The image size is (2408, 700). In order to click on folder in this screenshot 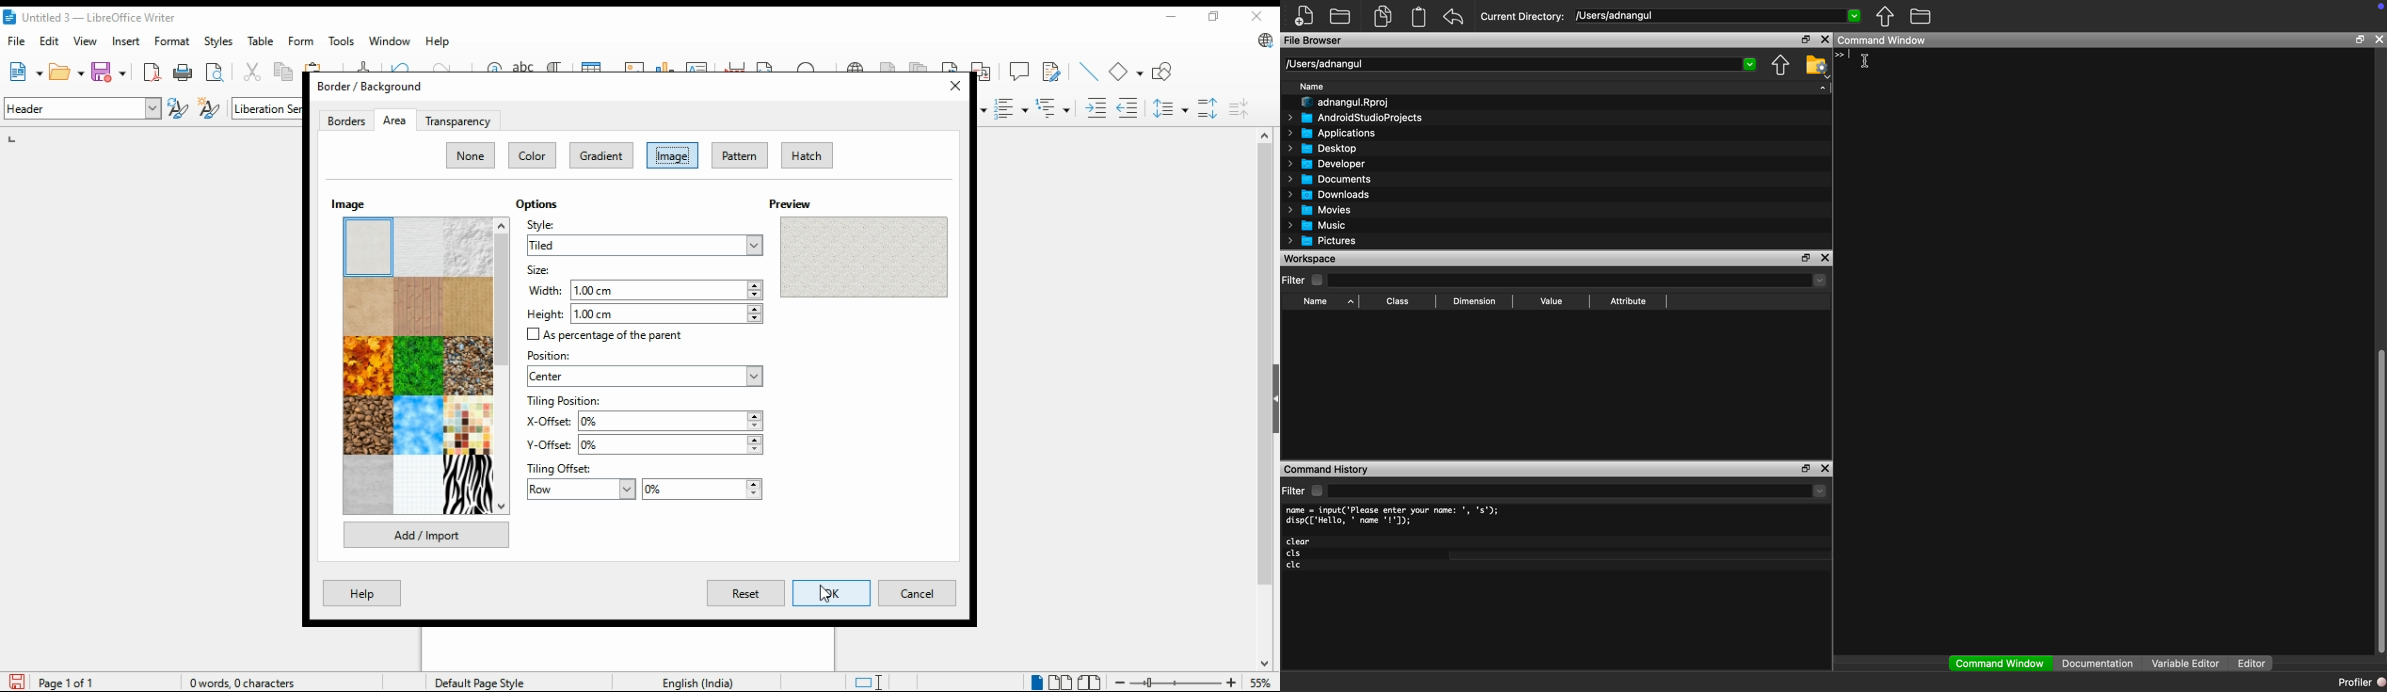, I will do `click(1921, 16)`.